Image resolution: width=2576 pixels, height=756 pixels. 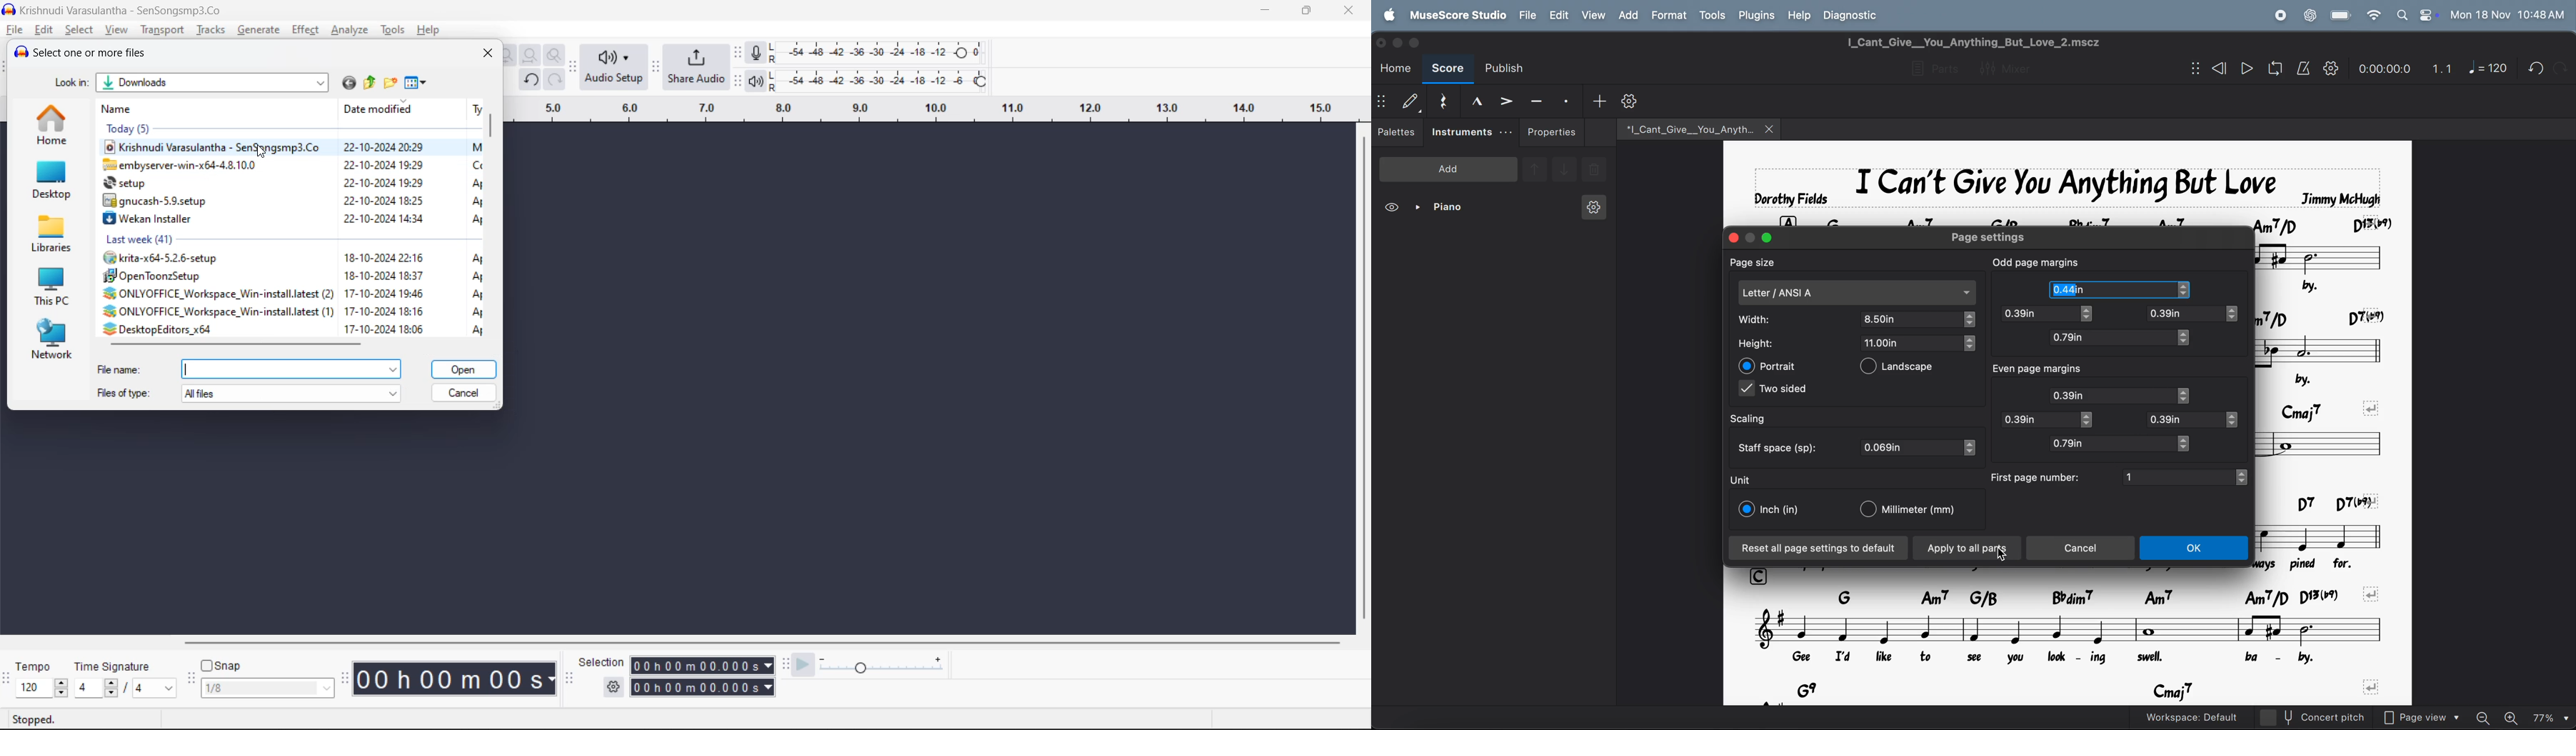 What do you see at coordinates (1912, 319) in the screenshot?
I see `8.50 in` at bounding box center [1912, 319].